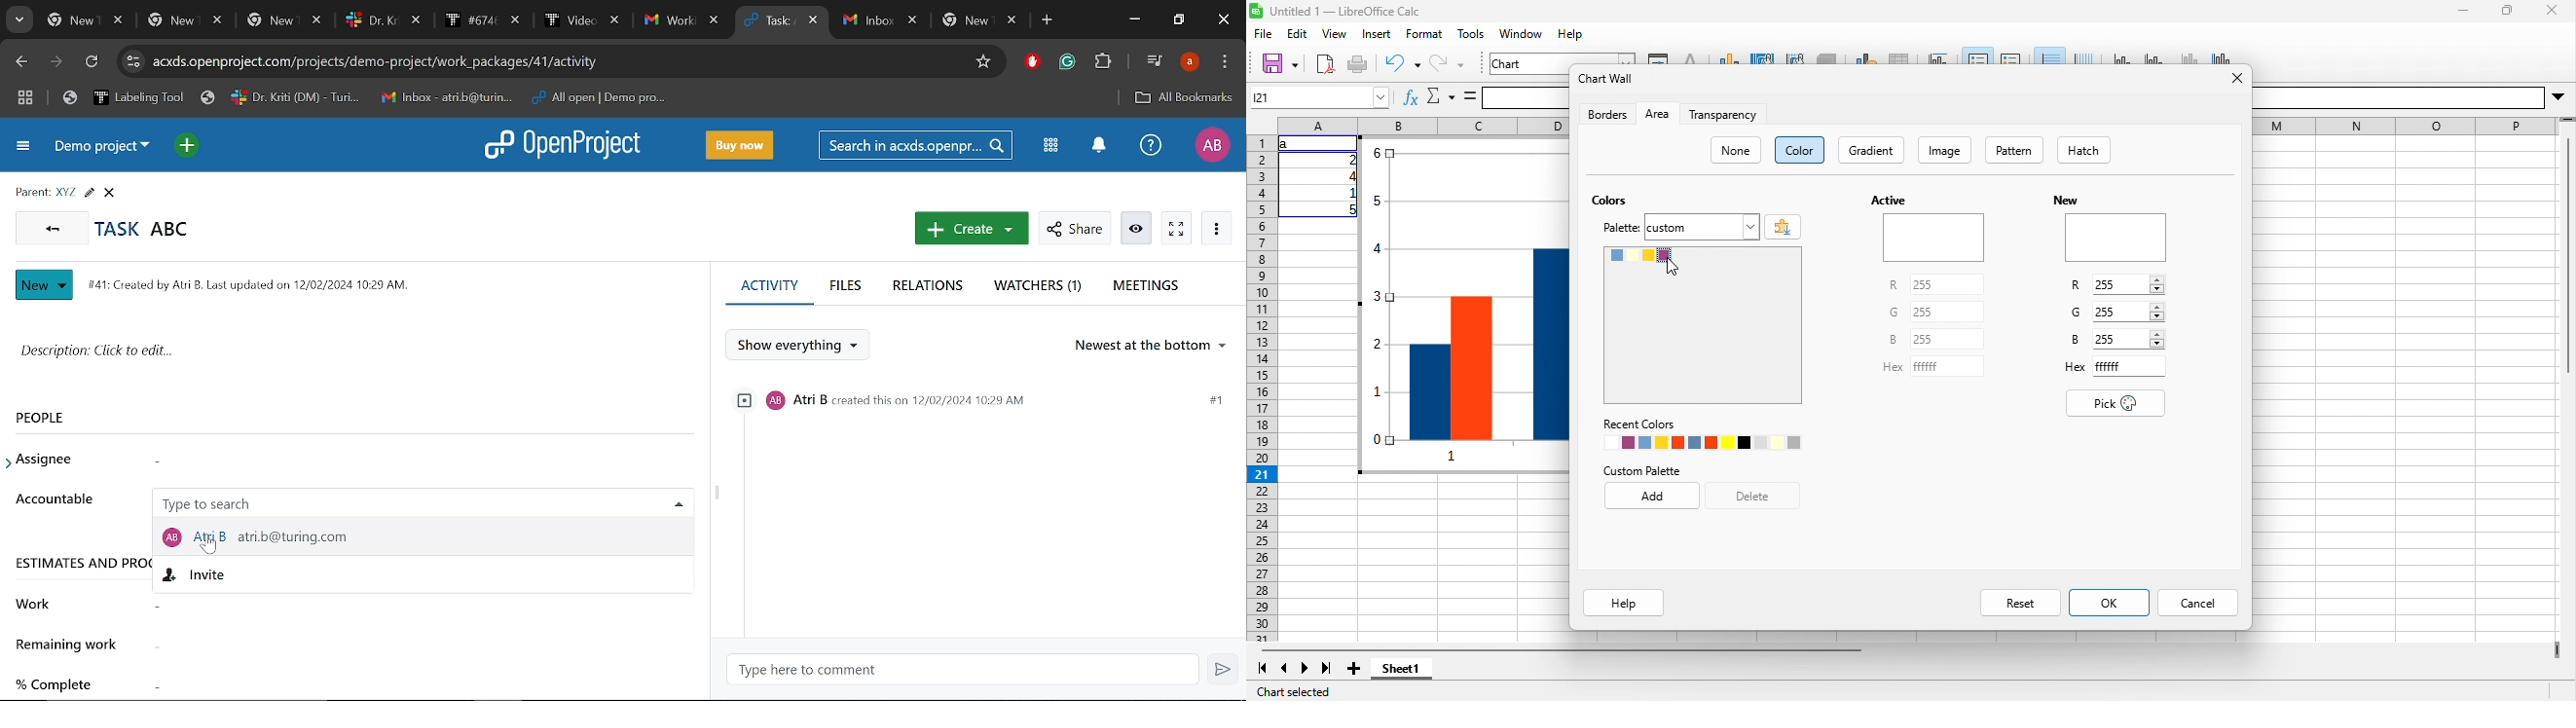 The image size is (2576, 728). Describe the element at coordinates (2116, 238) in the screenshot. I see `Preview of new` at that location.